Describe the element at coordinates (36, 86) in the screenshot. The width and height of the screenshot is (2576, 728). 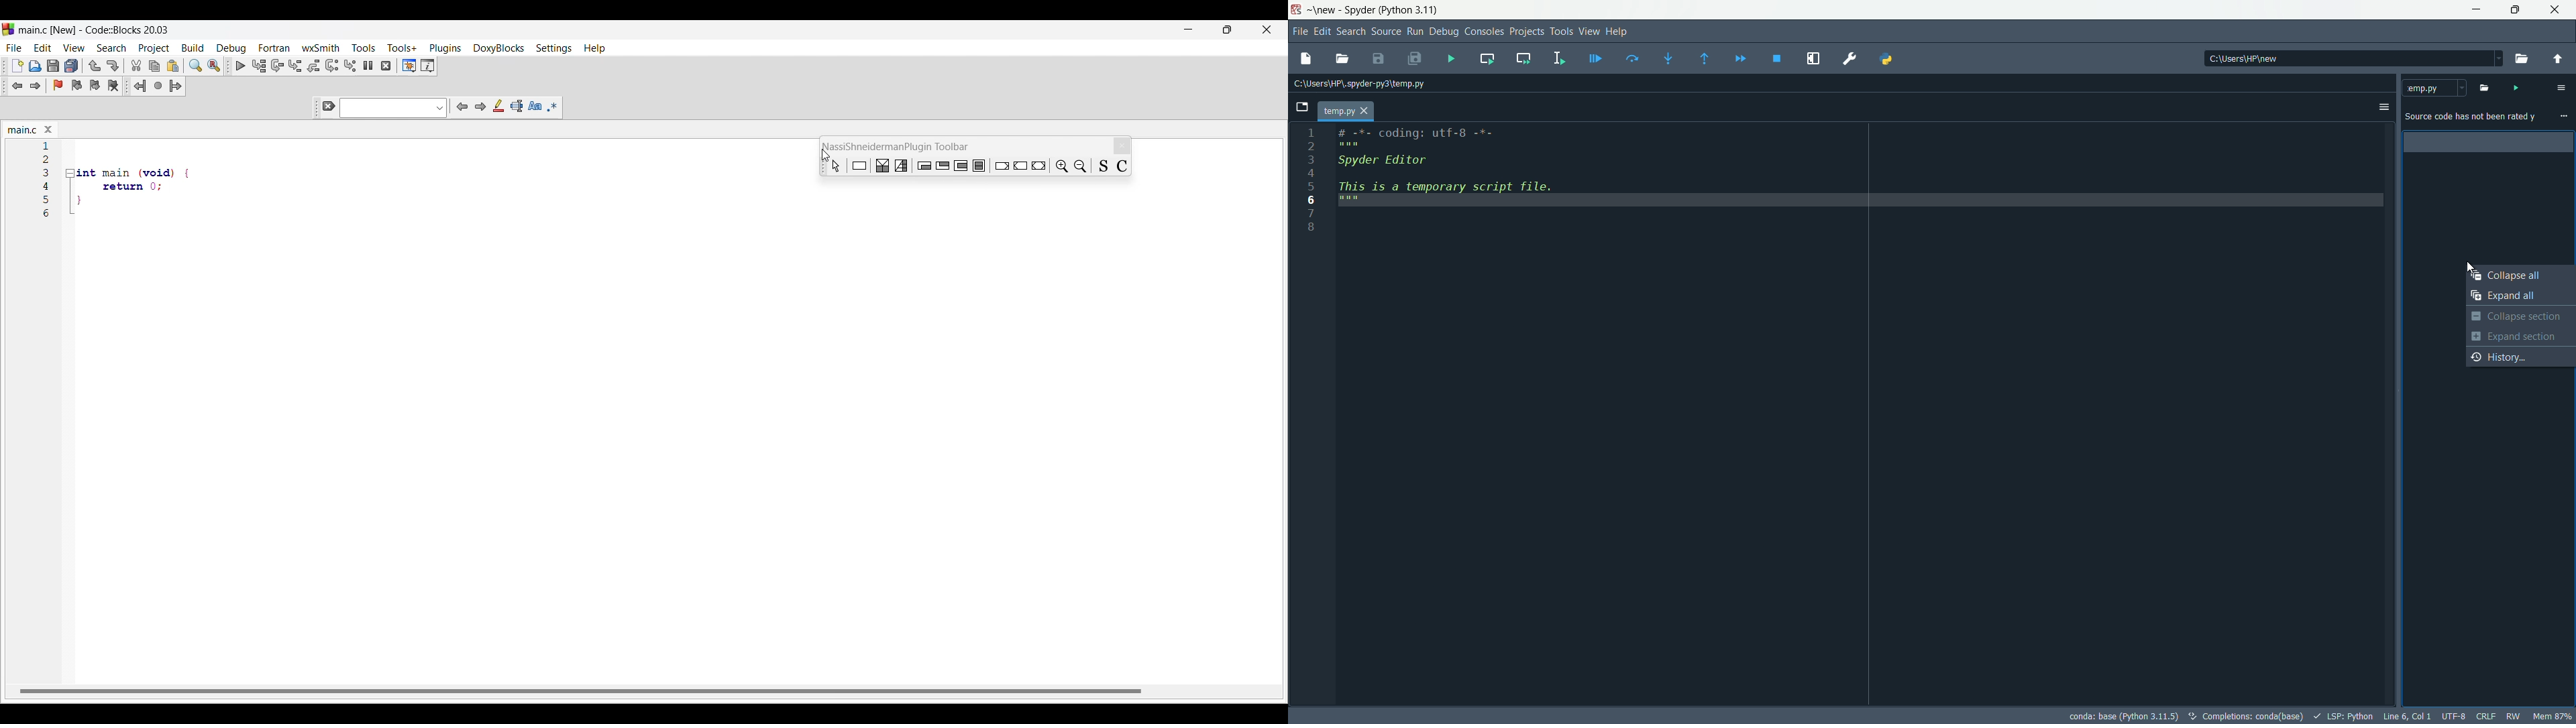
I see `Toggle forward` at that location.